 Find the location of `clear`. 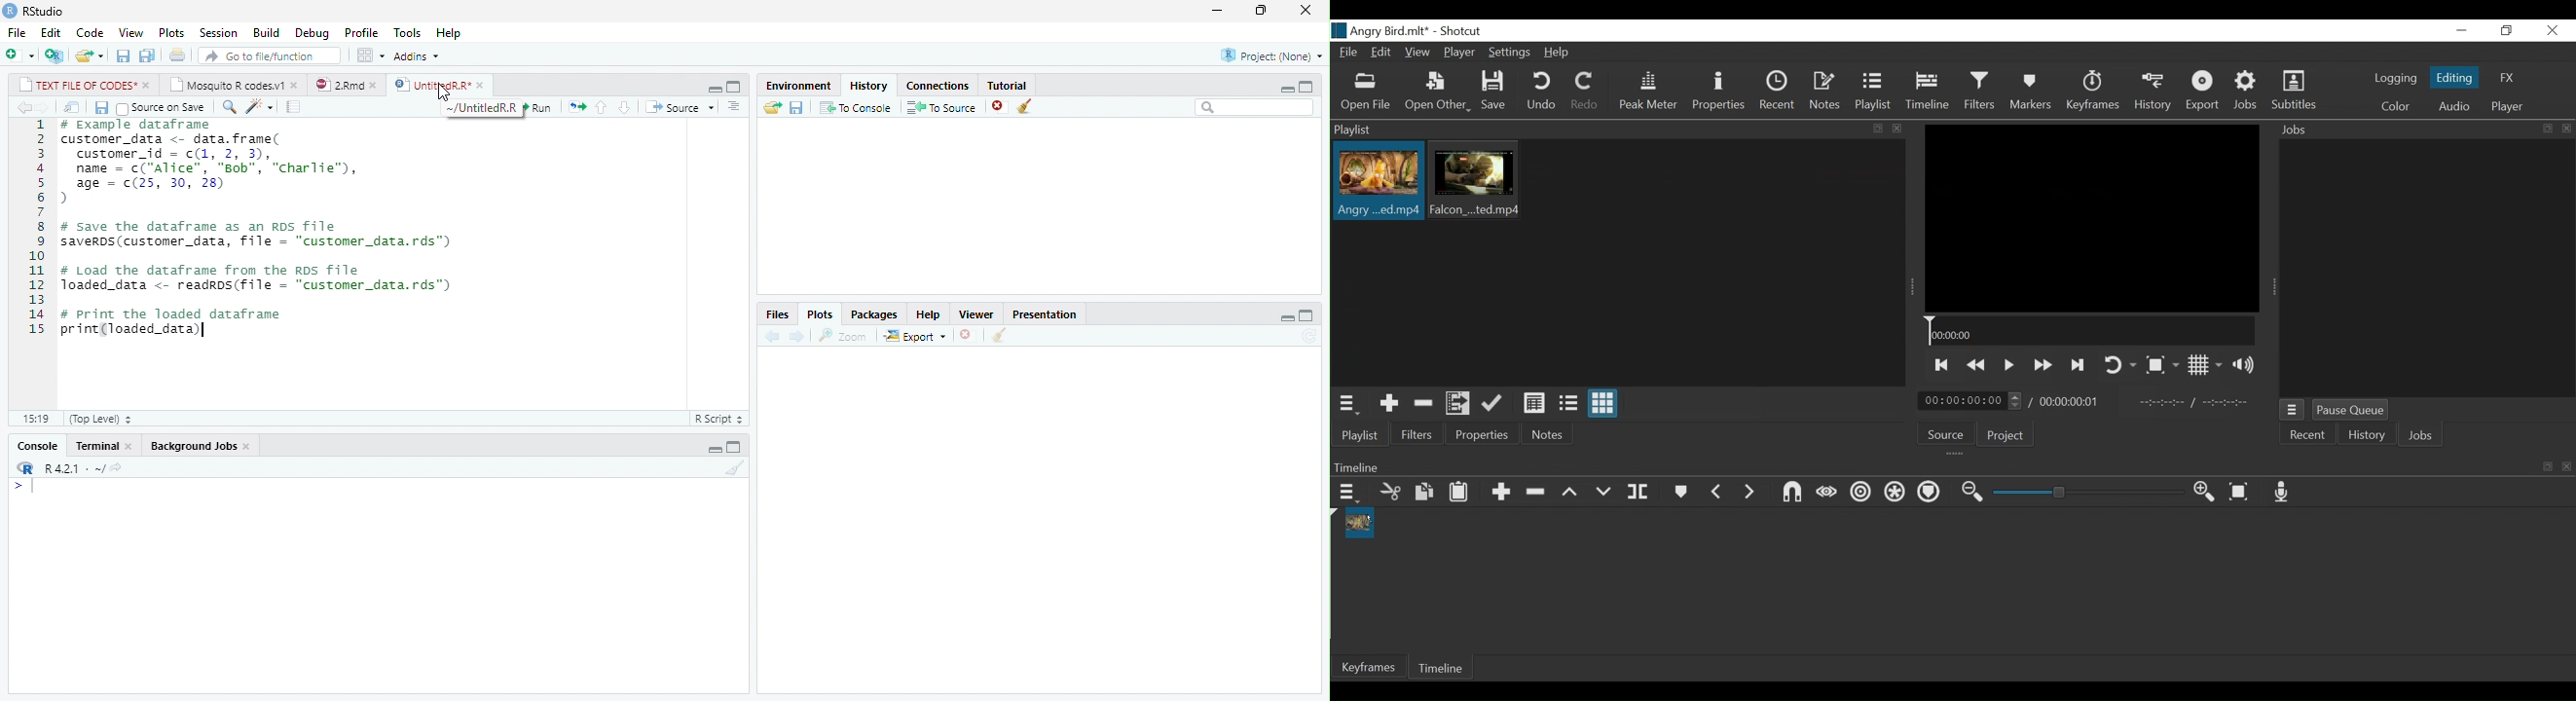

clear is located at coordinates (736, 467).